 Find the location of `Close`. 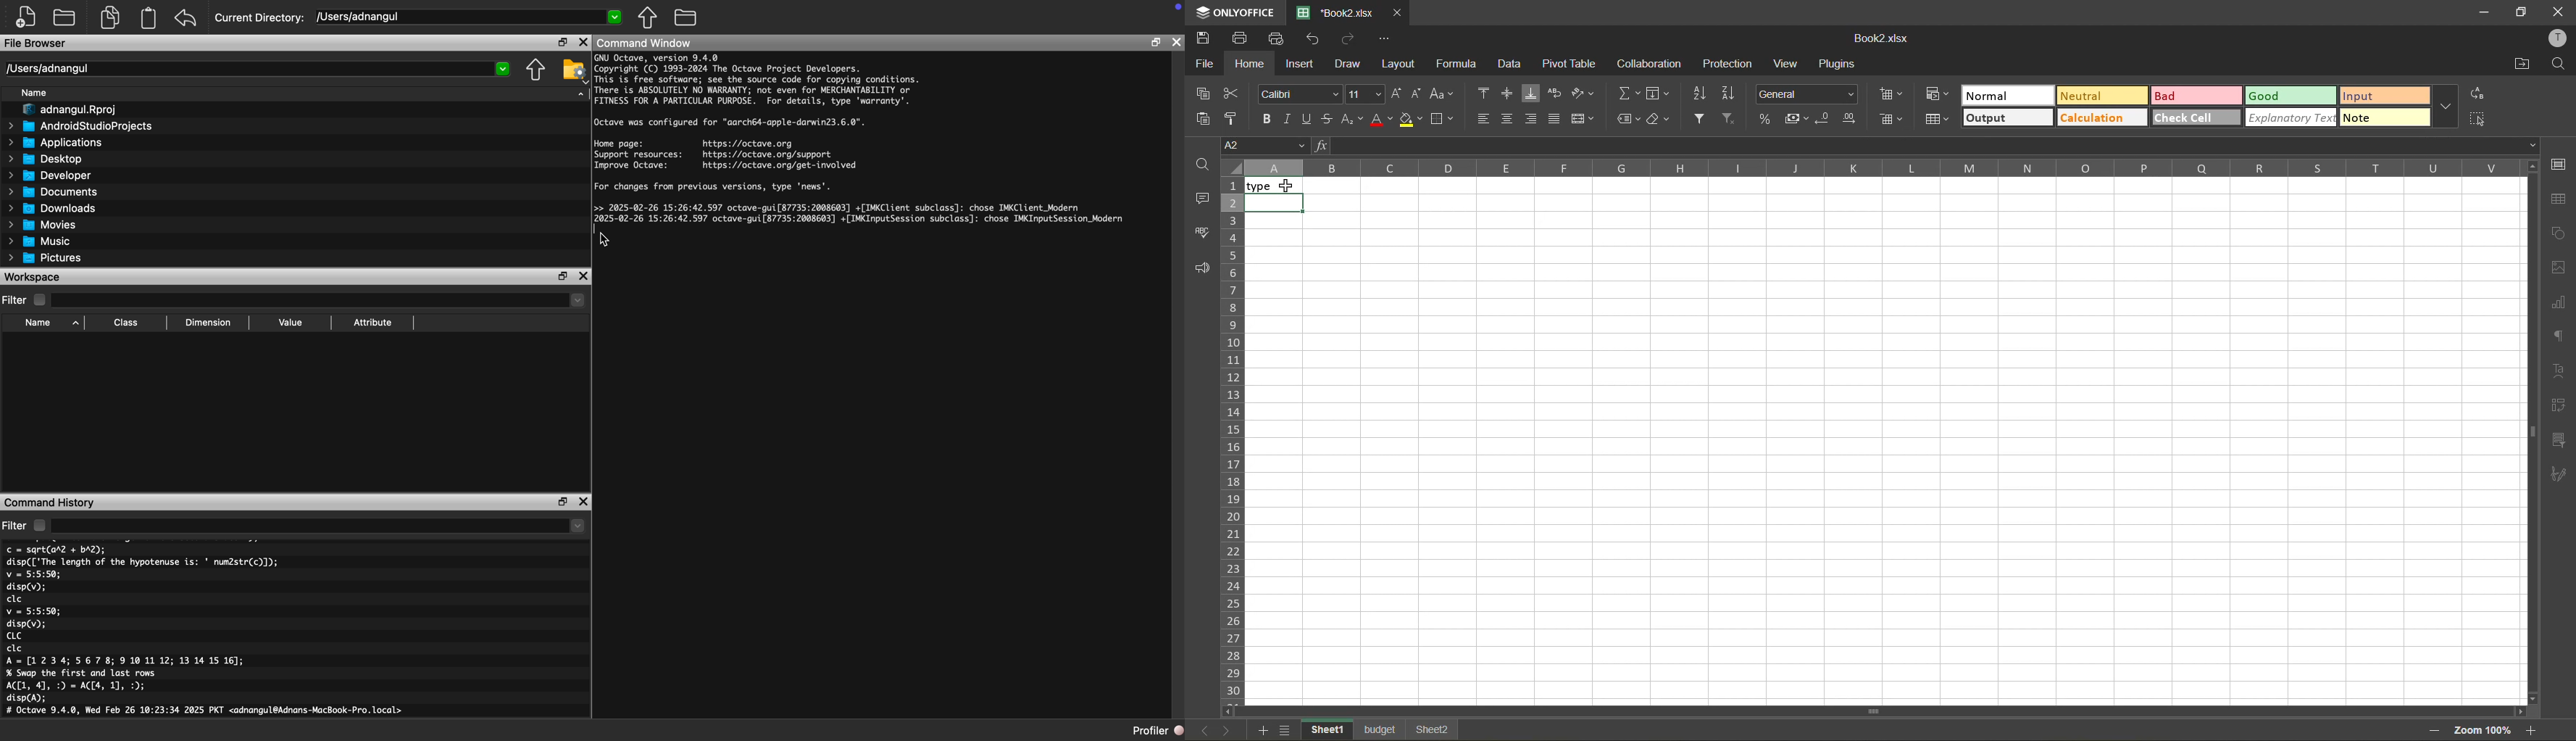

Close is located at coordinates (1177, 42).